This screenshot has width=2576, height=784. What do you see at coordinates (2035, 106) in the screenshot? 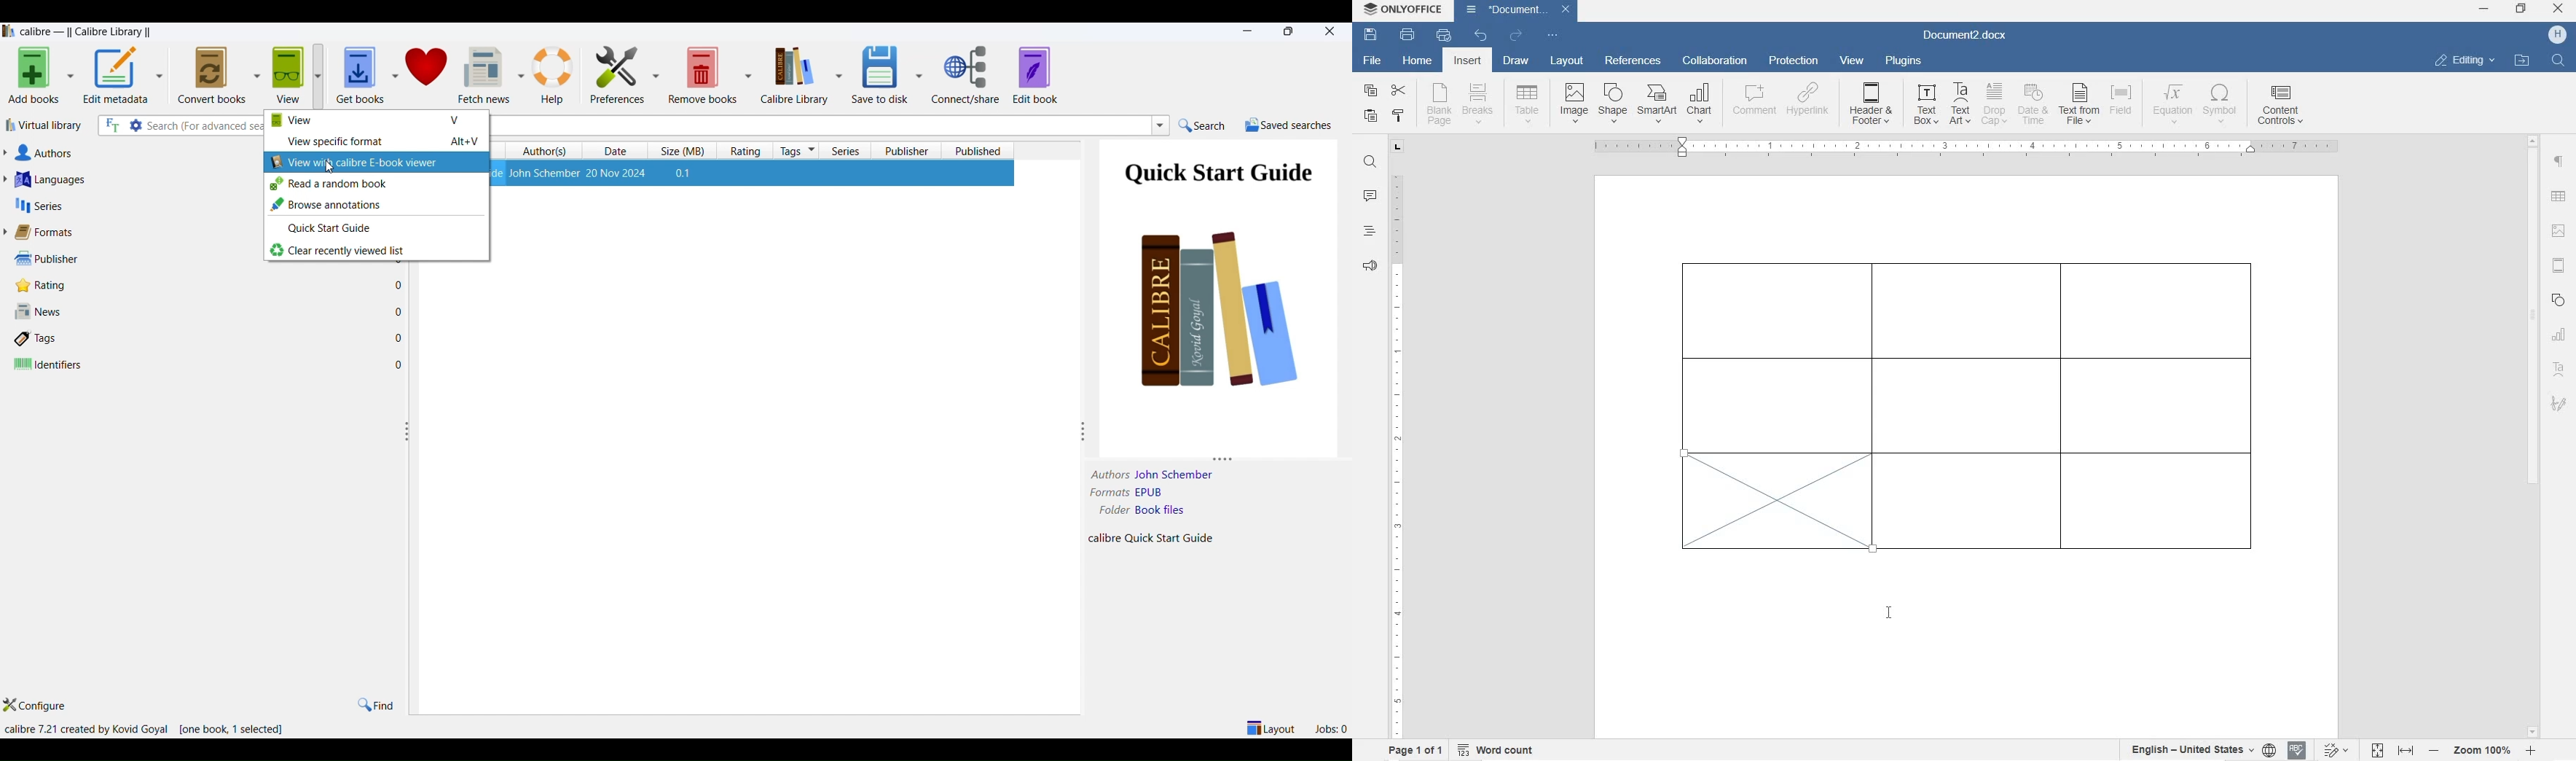
I see `DATE & TIME` at bounding box center [2035, 106].